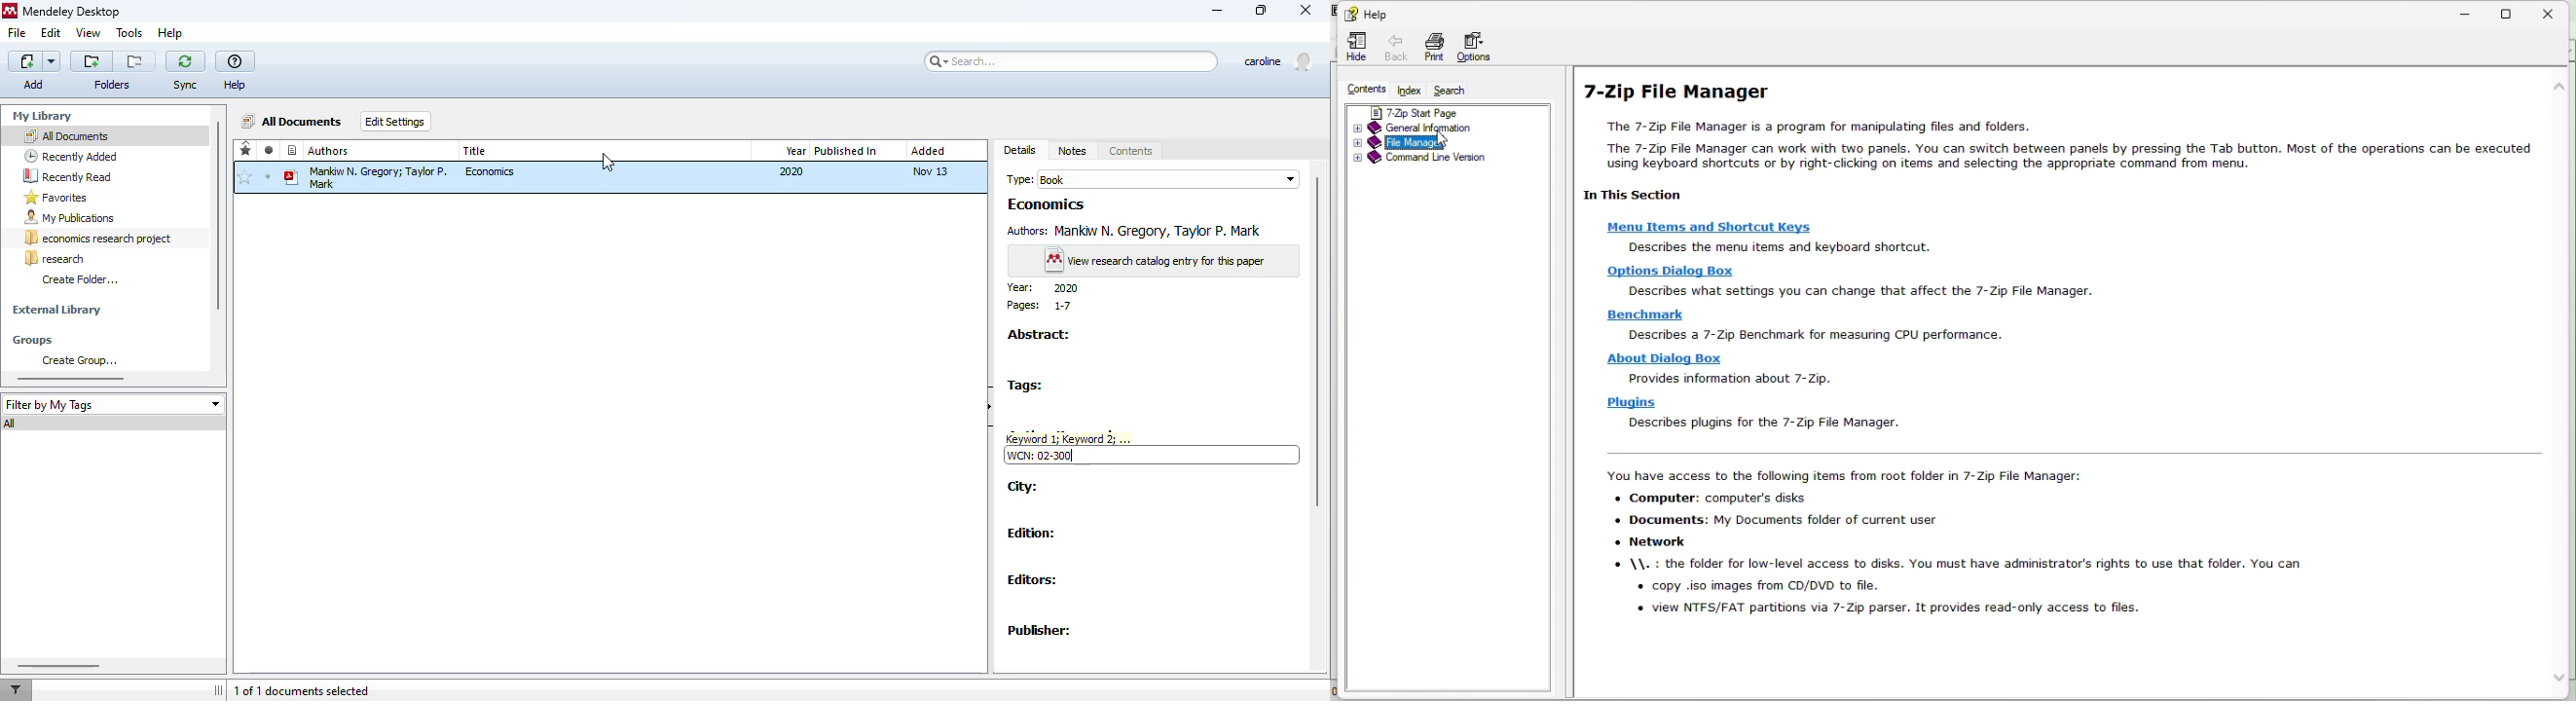  Describe the element at coordinates (1762, 424) in the screenshot. I see `describe plugins` at that location.